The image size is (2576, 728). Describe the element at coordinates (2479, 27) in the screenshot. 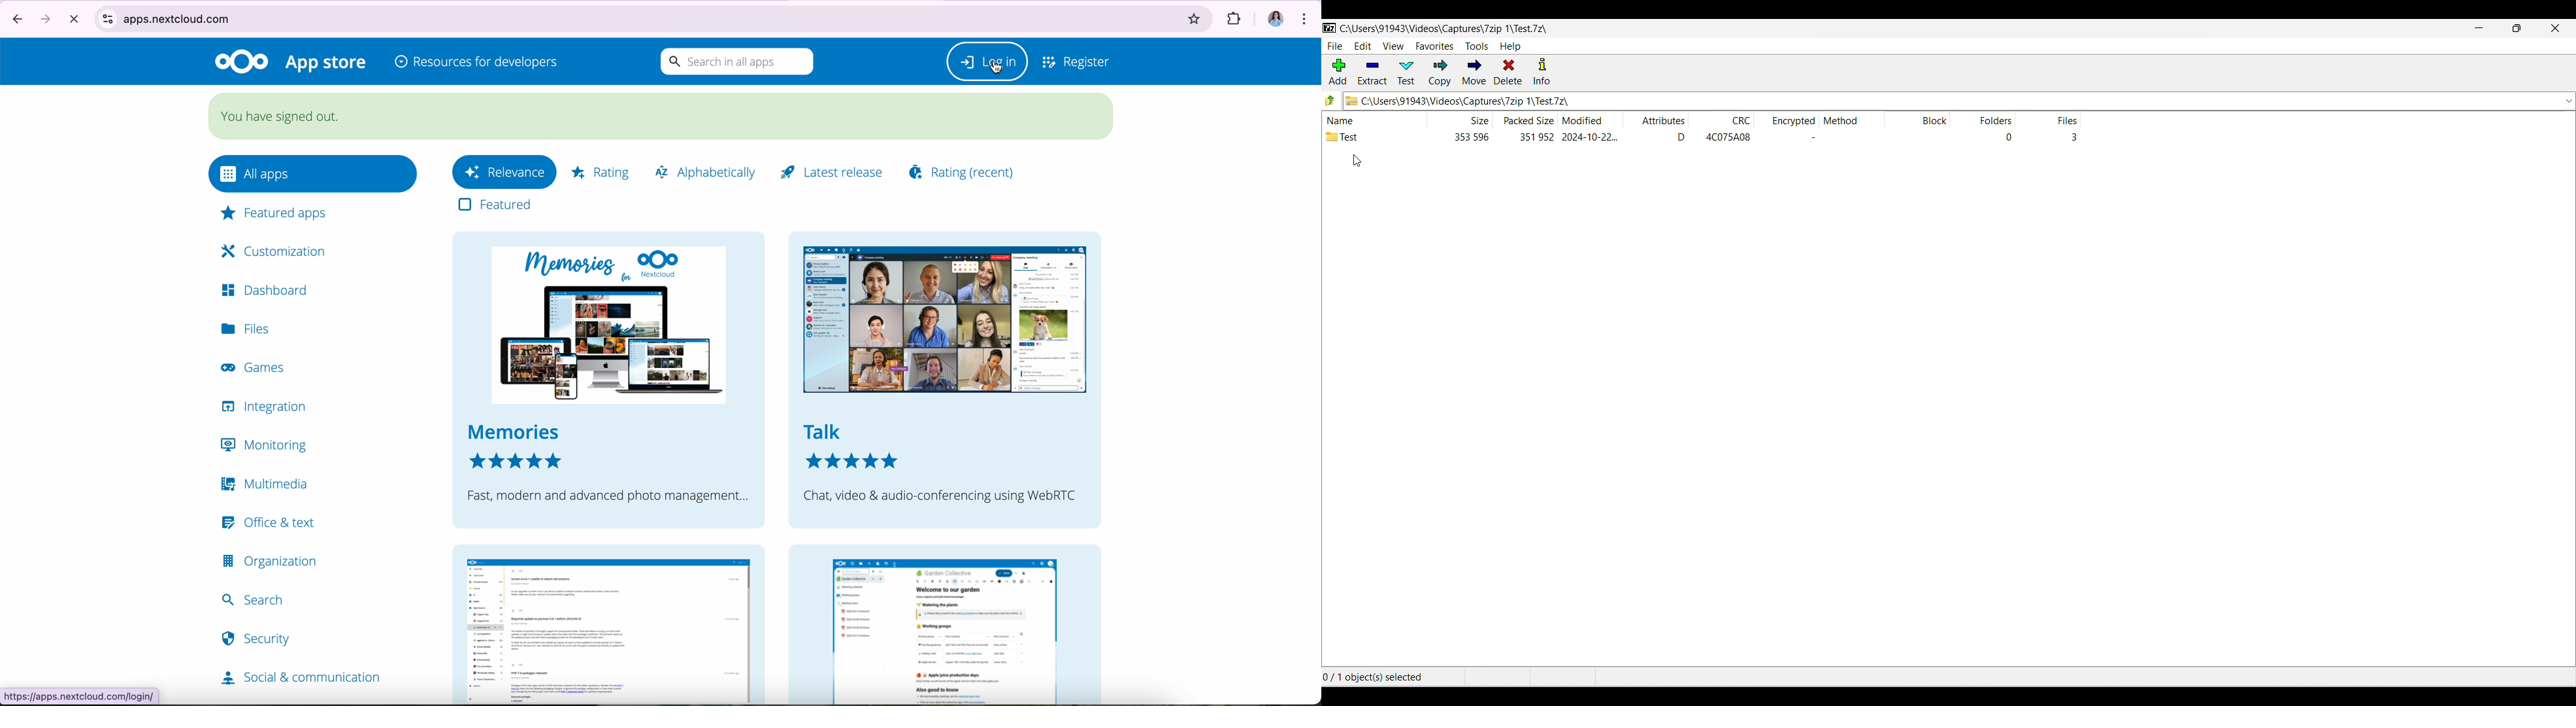

I see `Minimize` at that location.